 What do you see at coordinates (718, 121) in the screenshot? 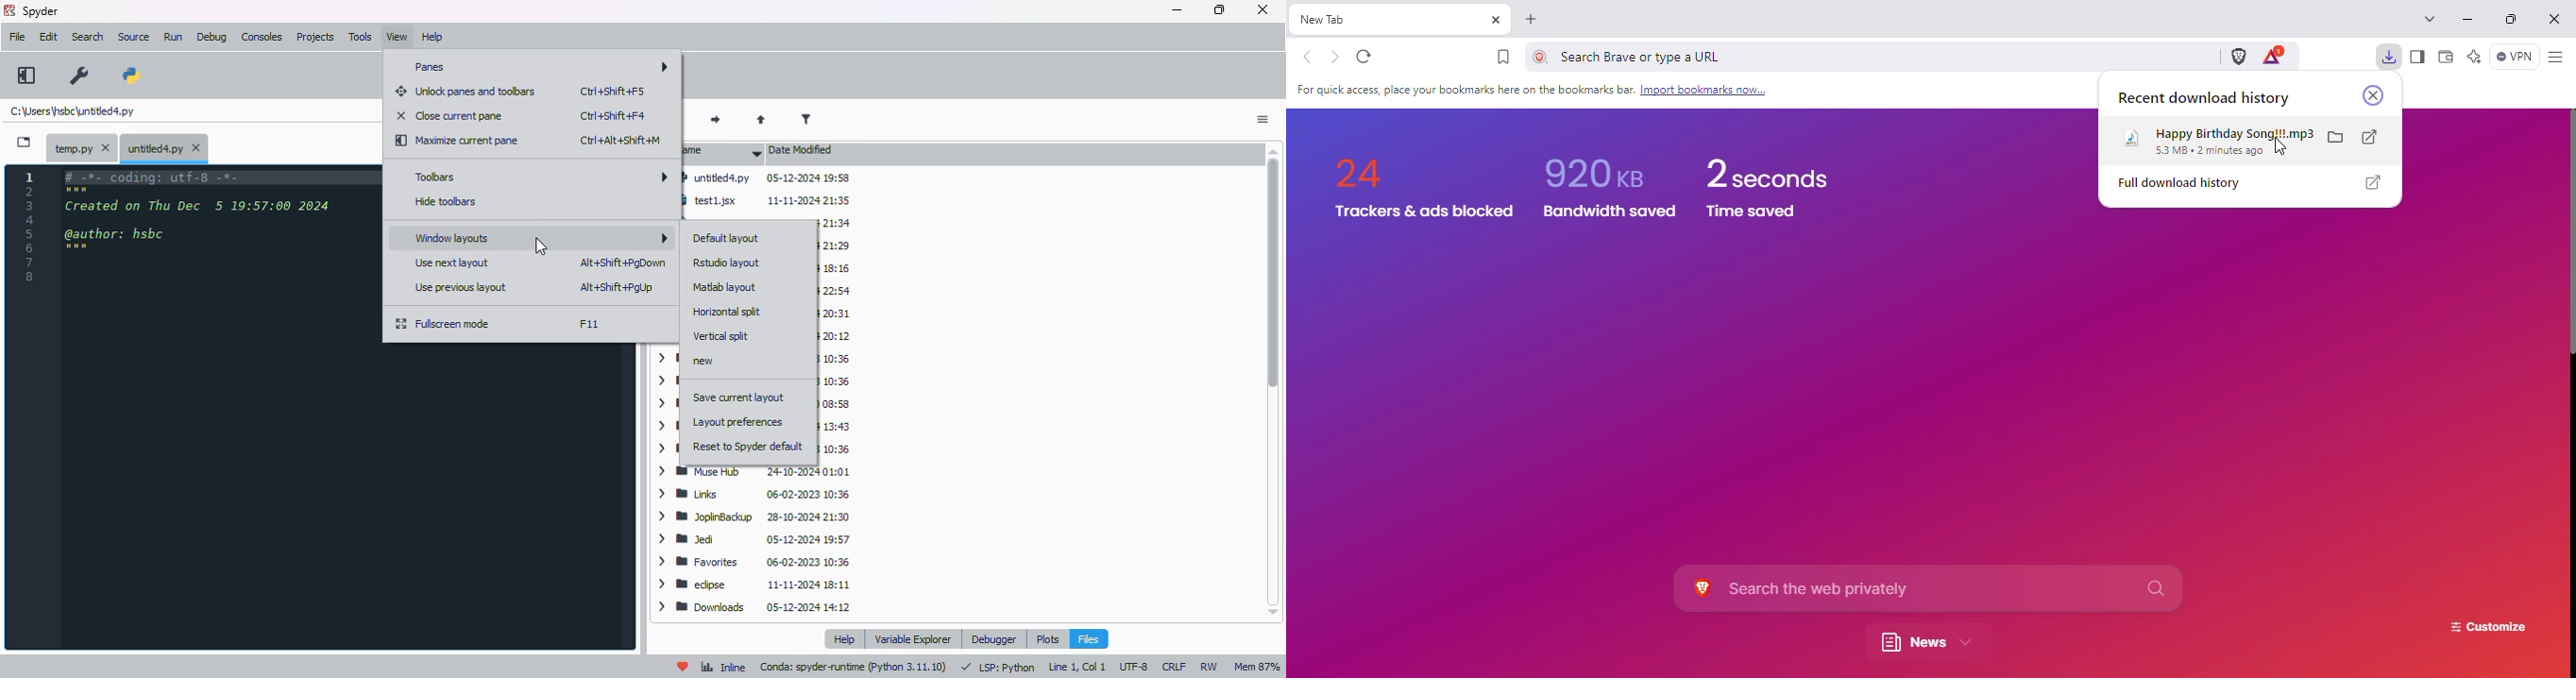
I see `next` at bounding box center [718, 121].